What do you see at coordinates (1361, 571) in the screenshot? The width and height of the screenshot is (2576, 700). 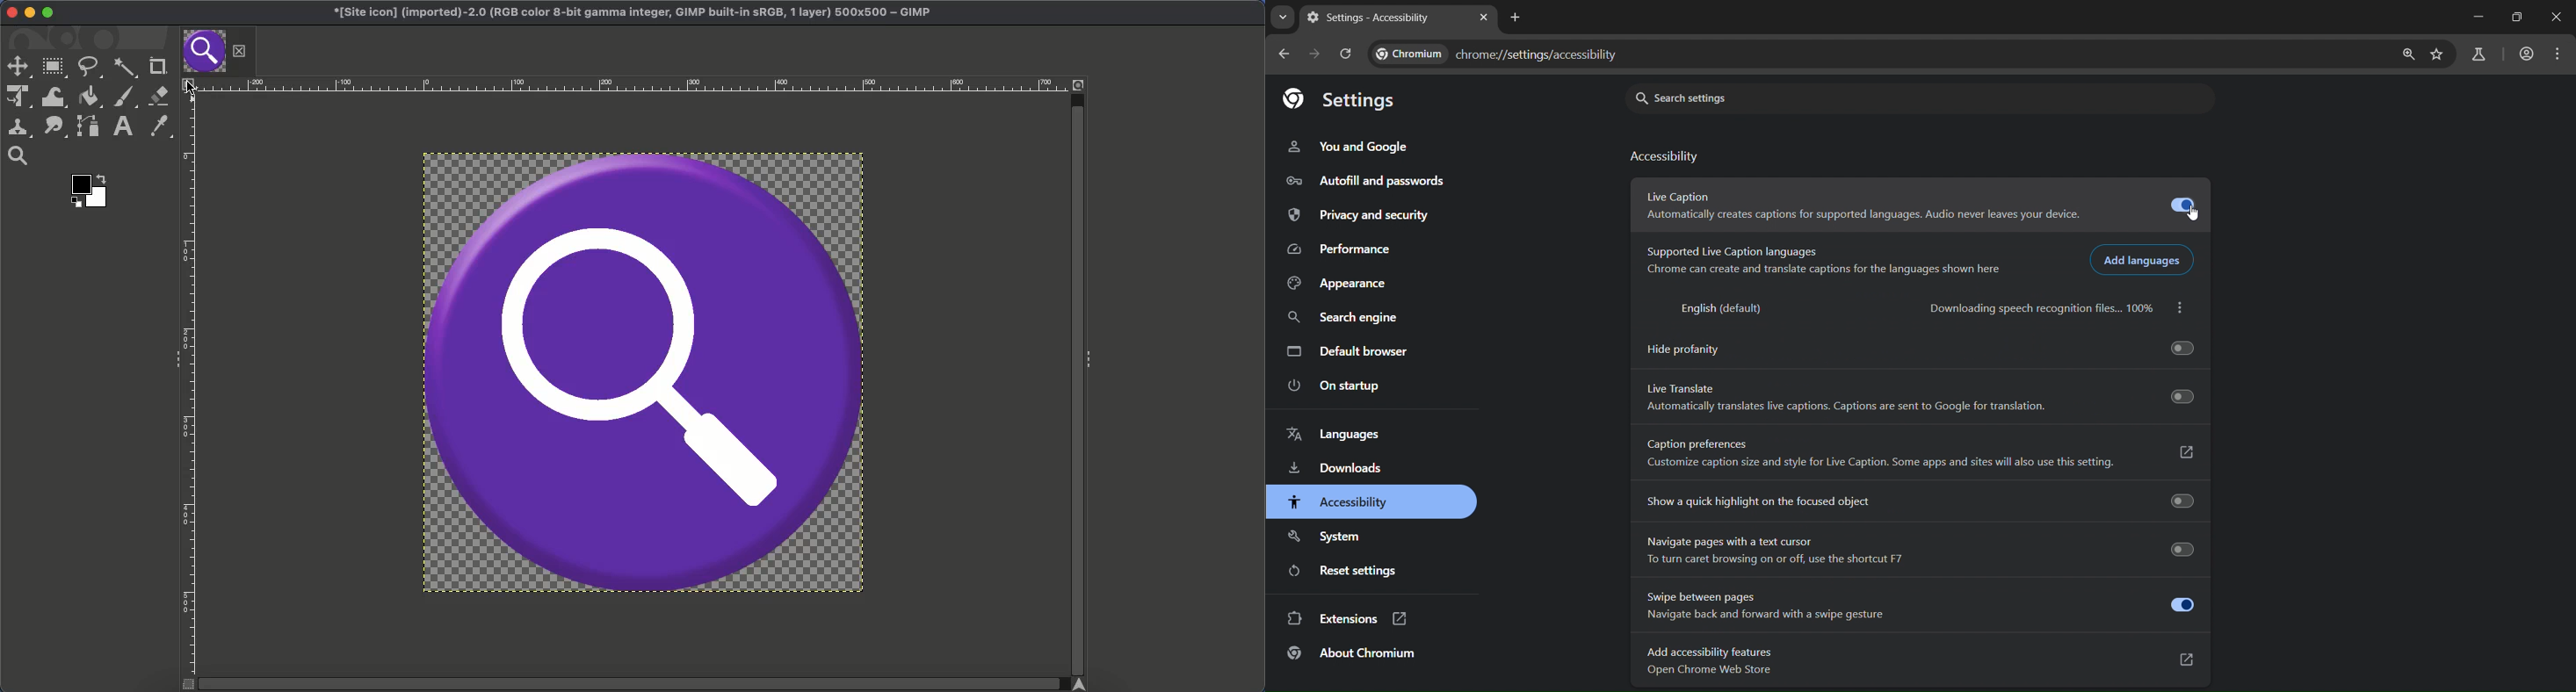 I see `reset settings` at bounding box center [1361, 571].